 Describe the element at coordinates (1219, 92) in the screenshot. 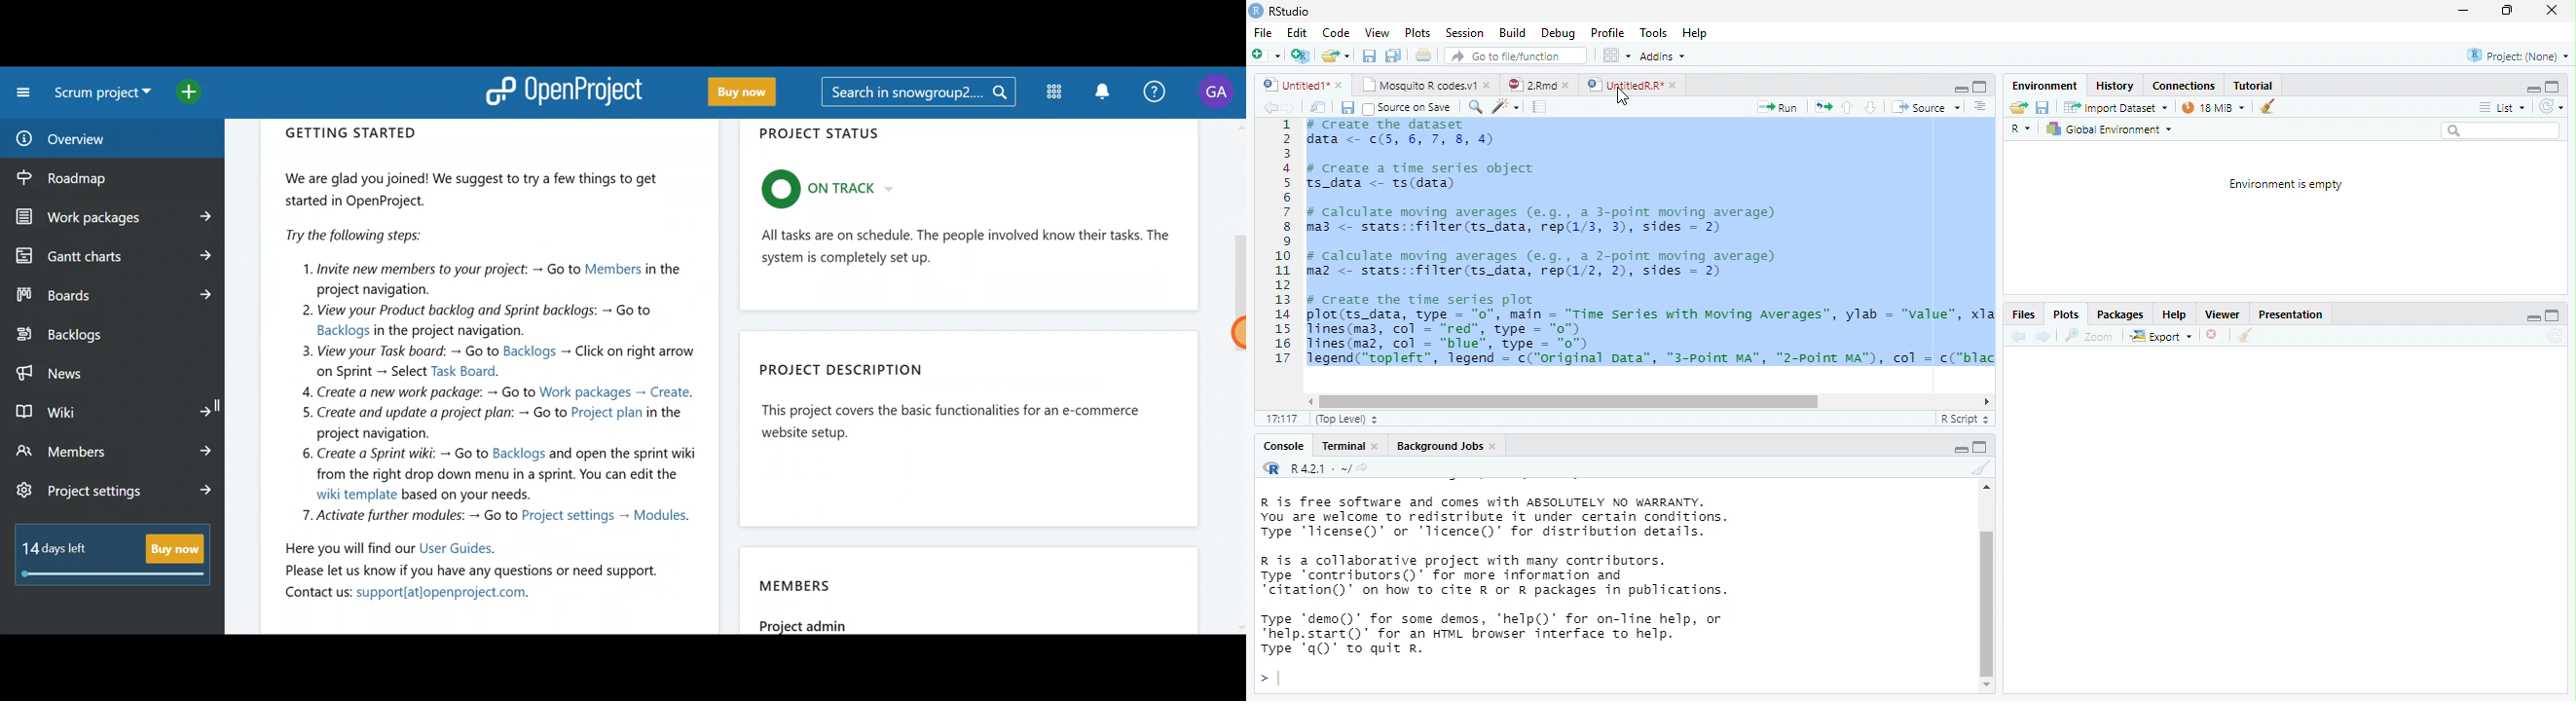

I see `Account name` at that location.